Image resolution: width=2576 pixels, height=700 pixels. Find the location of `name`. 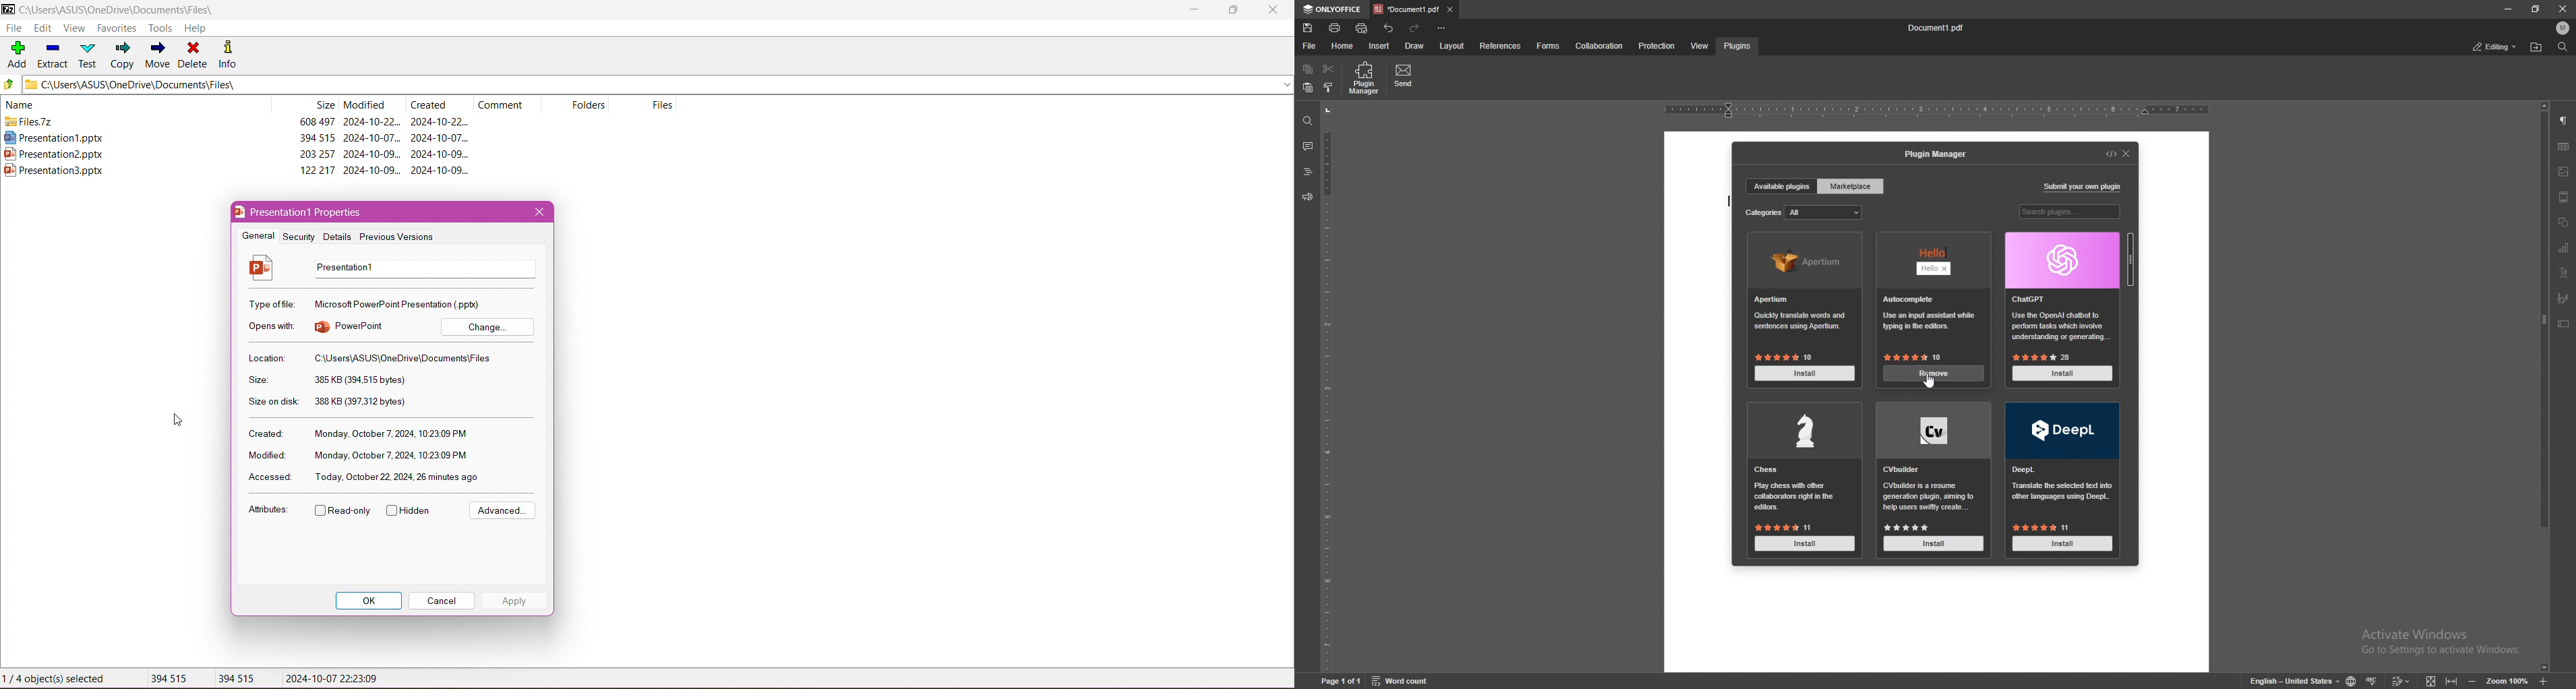

name is located at coordinates (22, 104).